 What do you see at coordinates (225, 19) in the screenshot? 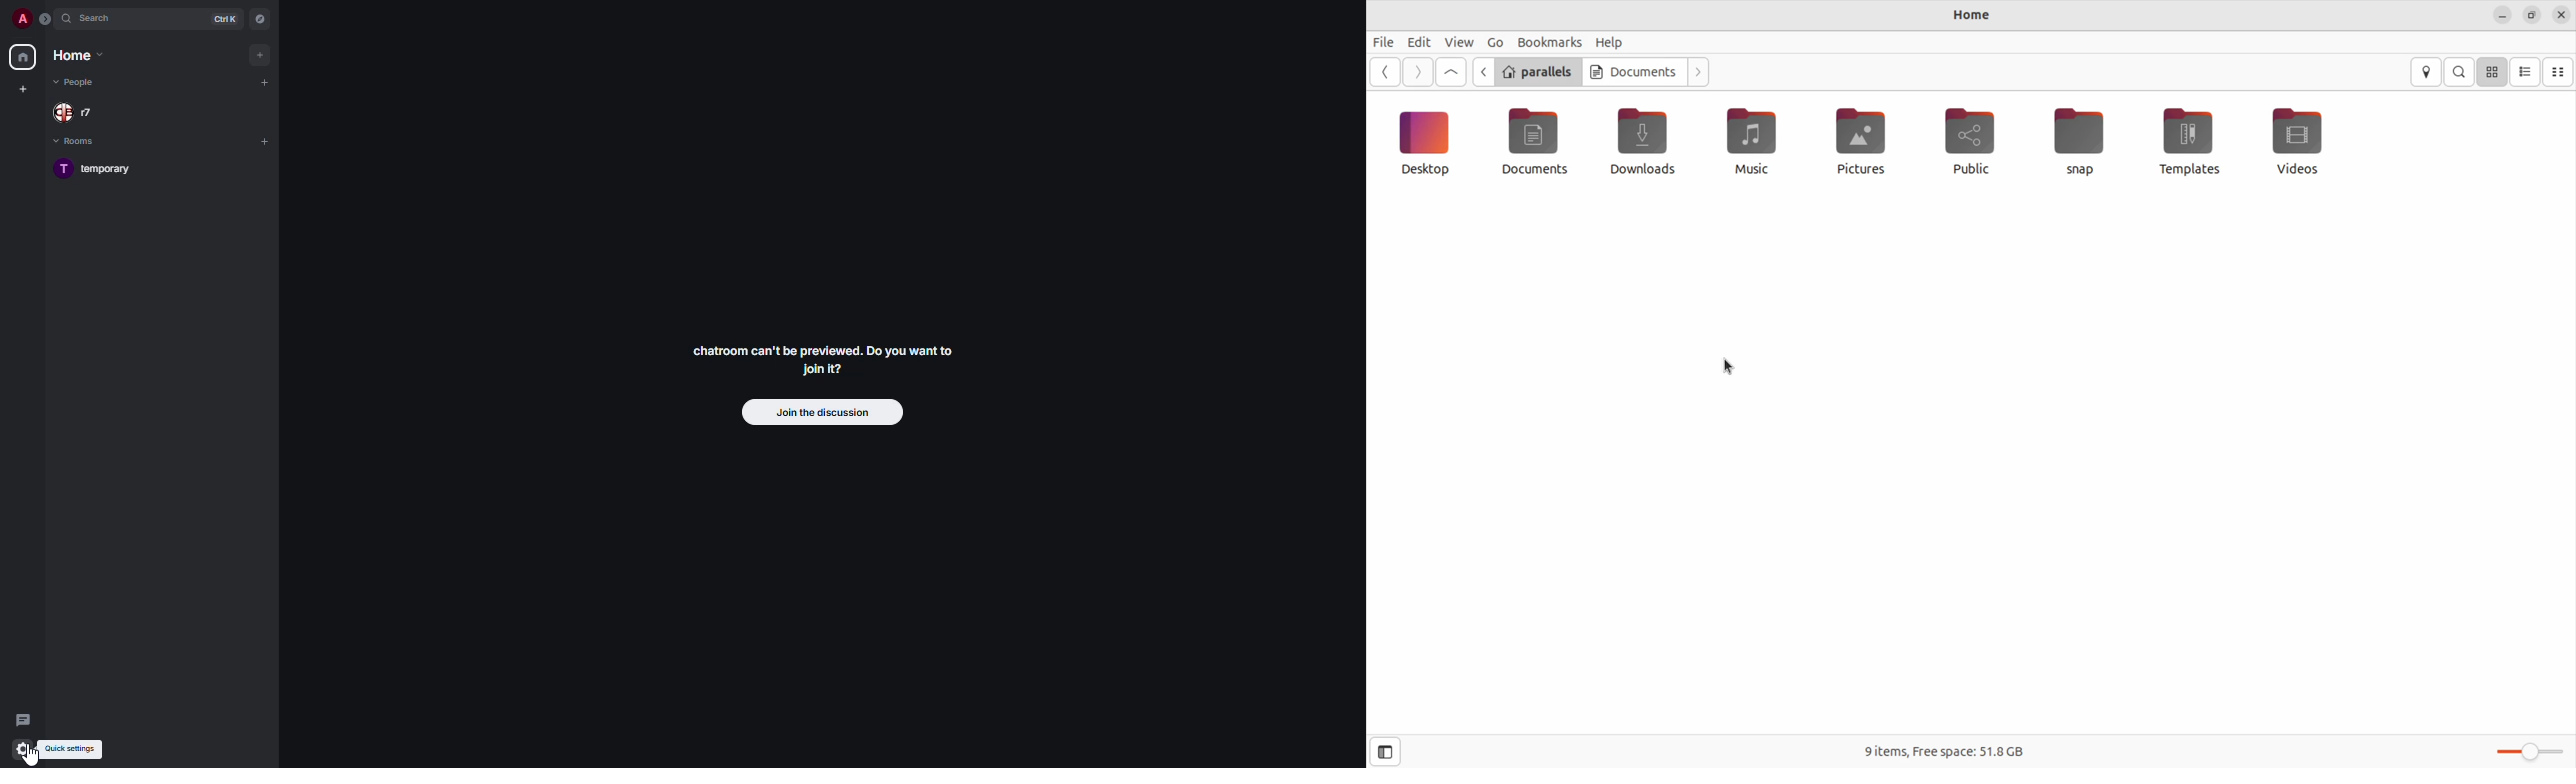
I see `ctrl K` at bounding box center [225, 19].